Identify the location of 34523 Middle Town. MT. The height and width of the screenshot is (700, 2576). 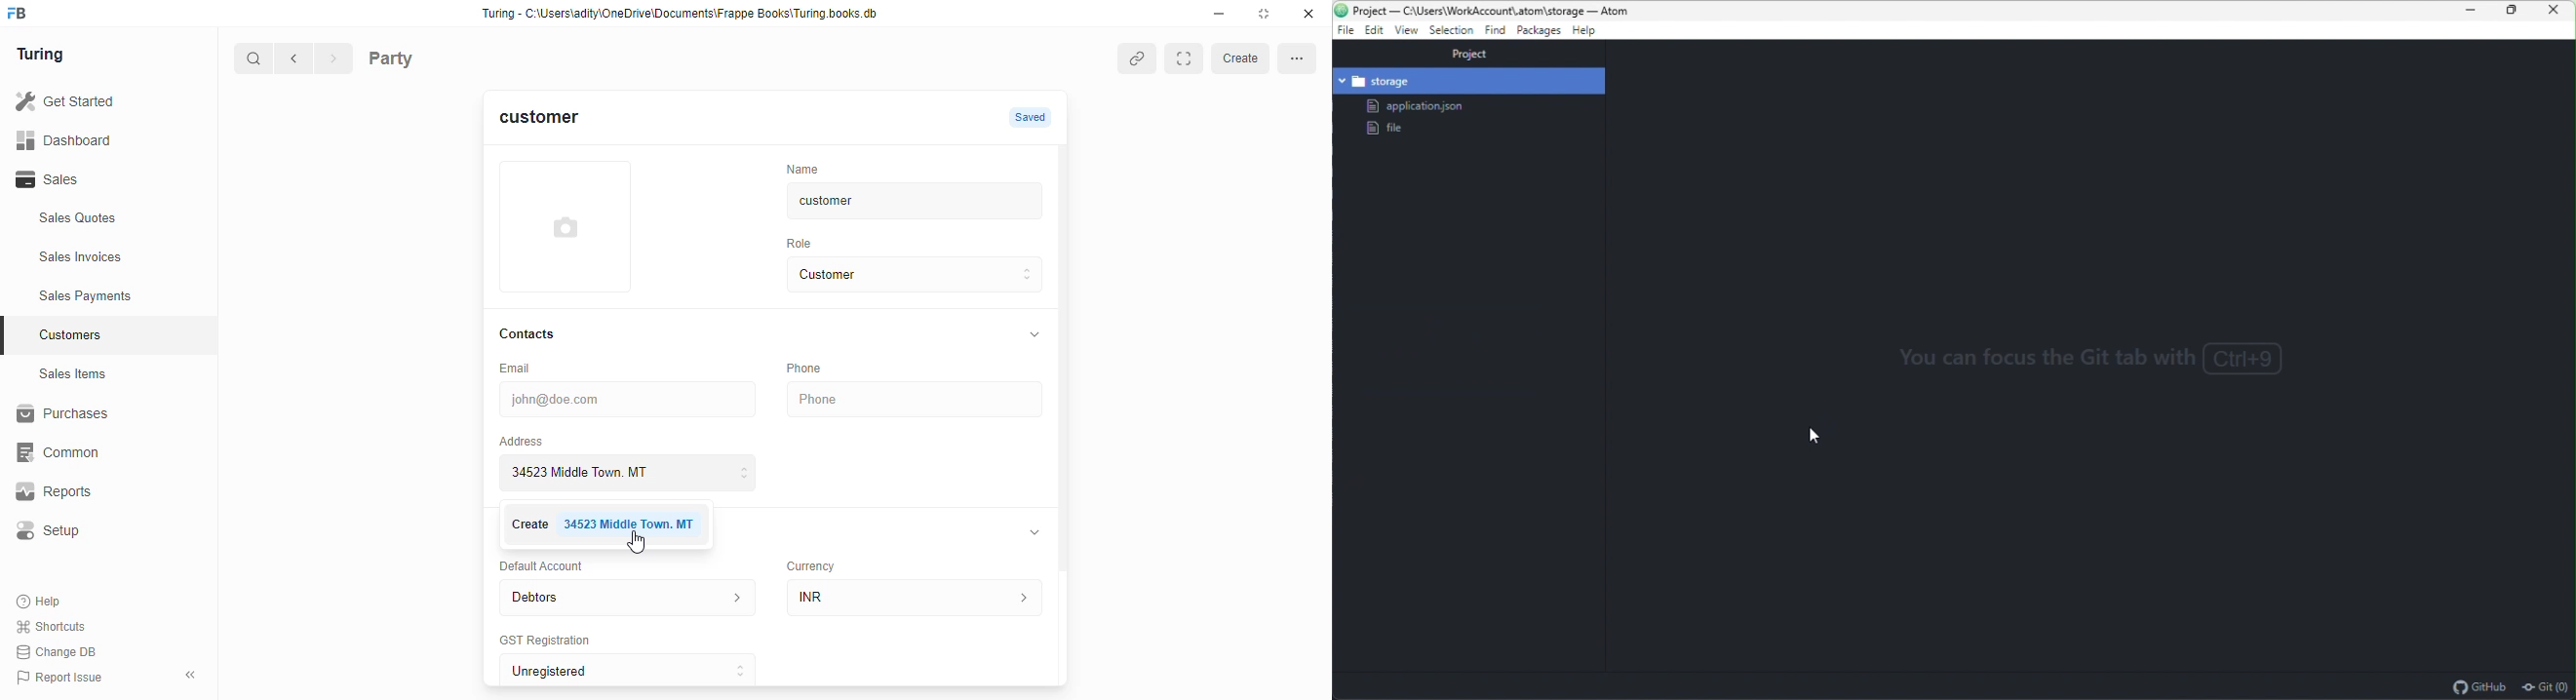
(641, 523).